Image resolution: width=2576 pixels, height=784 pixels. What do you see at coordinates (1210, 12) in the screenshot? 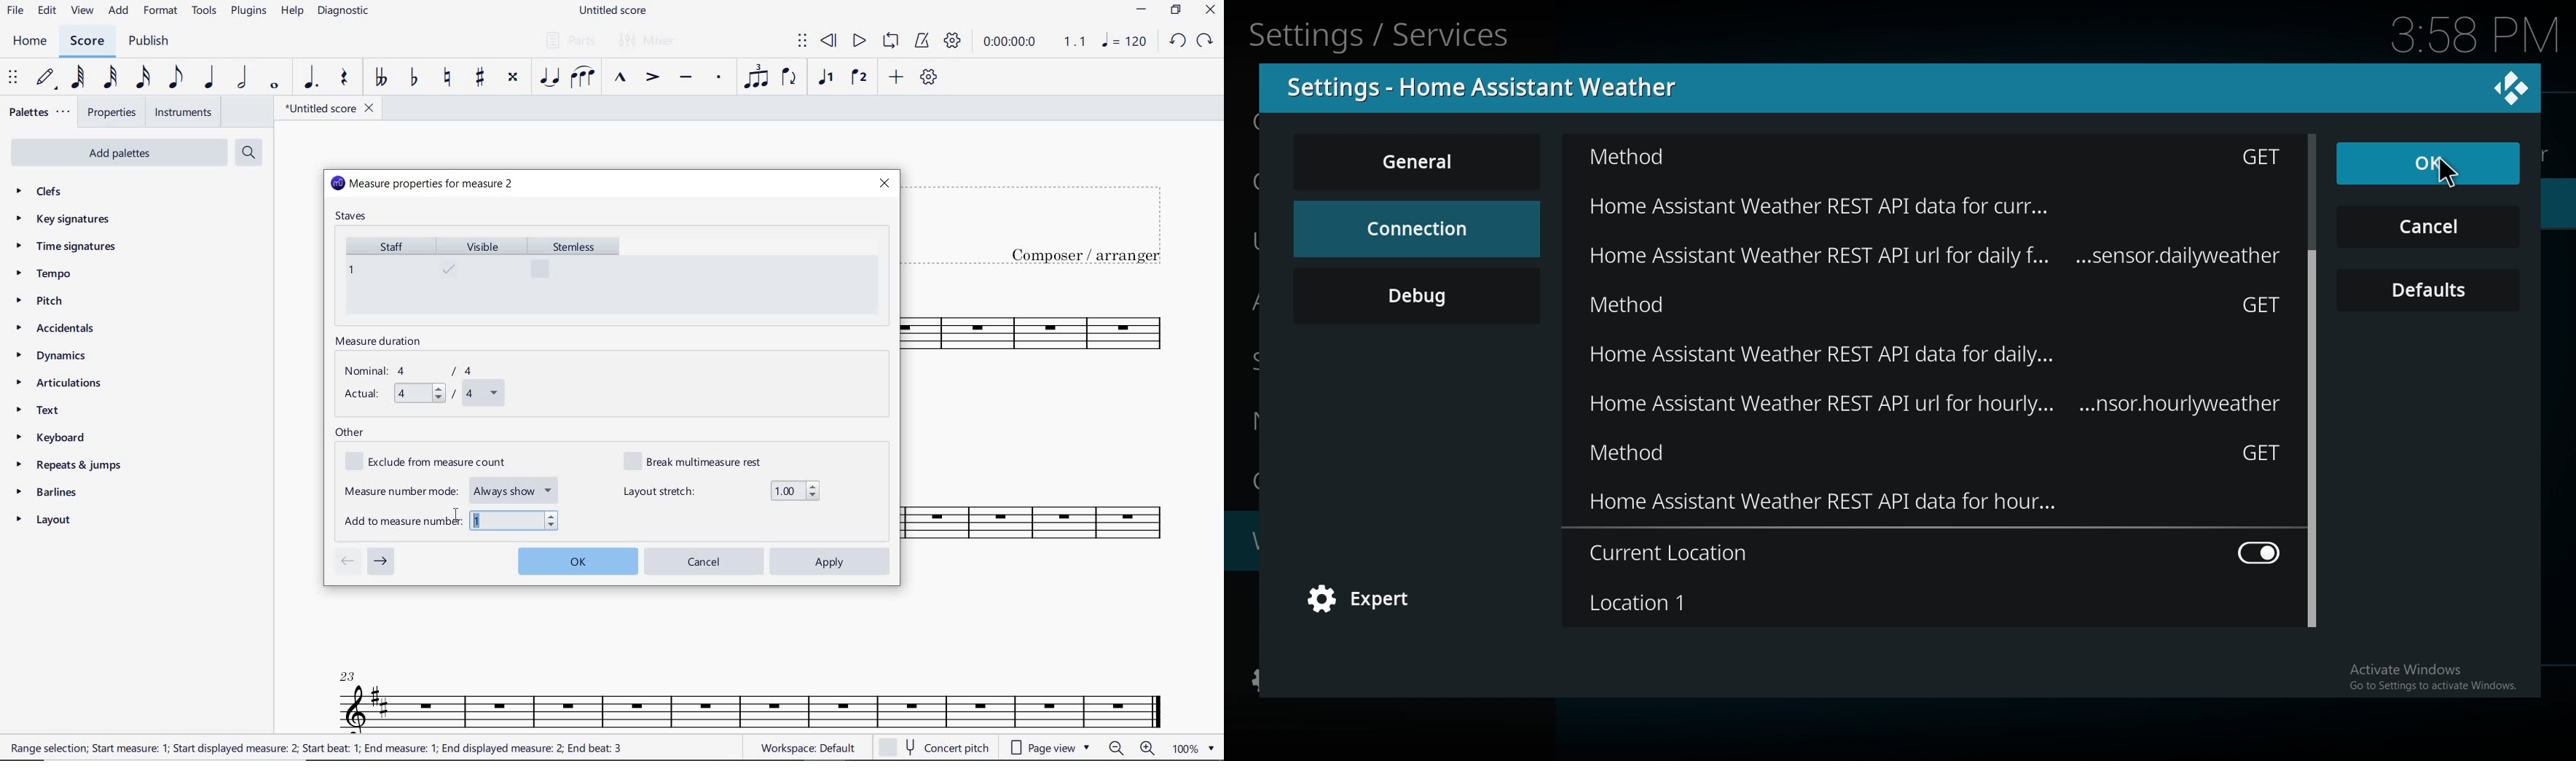
I see `CLOSE` at bounding box center [1210, 12].